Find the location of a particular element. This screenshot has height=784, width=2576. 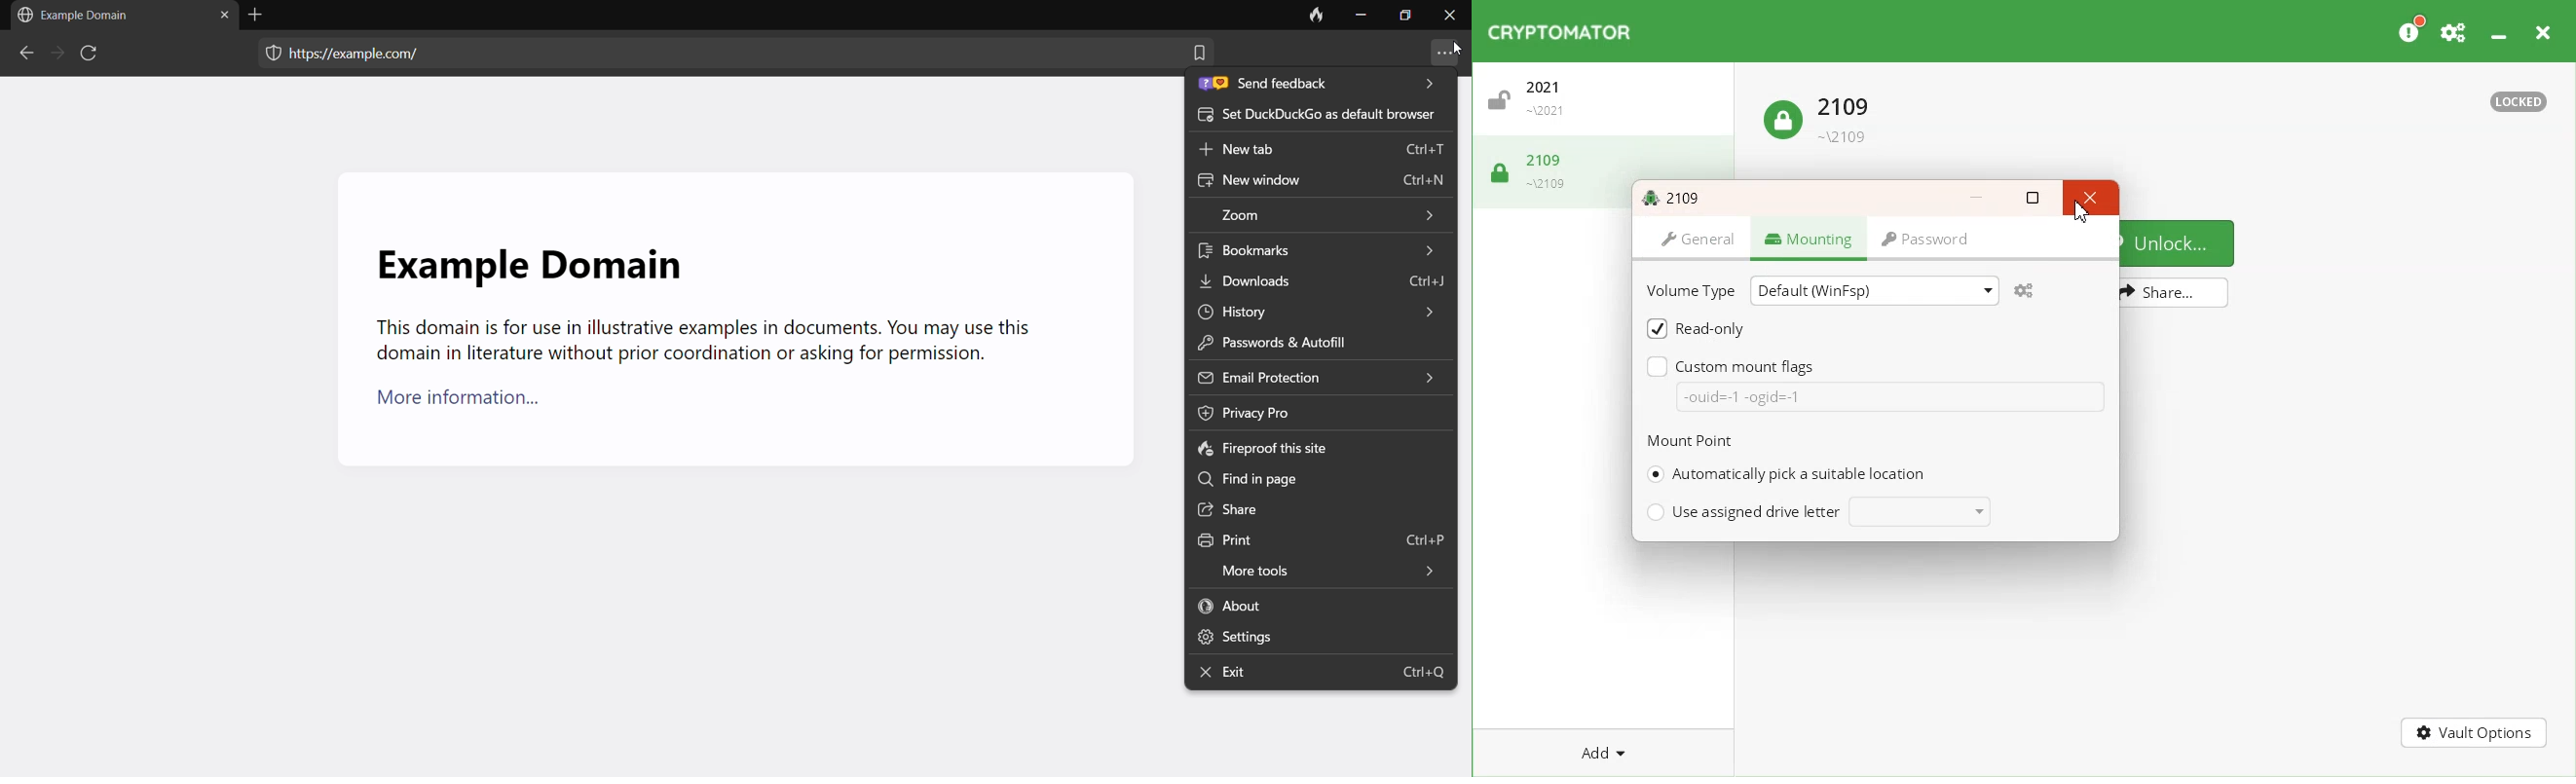

bookmark this tab is located at coordinates (1199, 59).